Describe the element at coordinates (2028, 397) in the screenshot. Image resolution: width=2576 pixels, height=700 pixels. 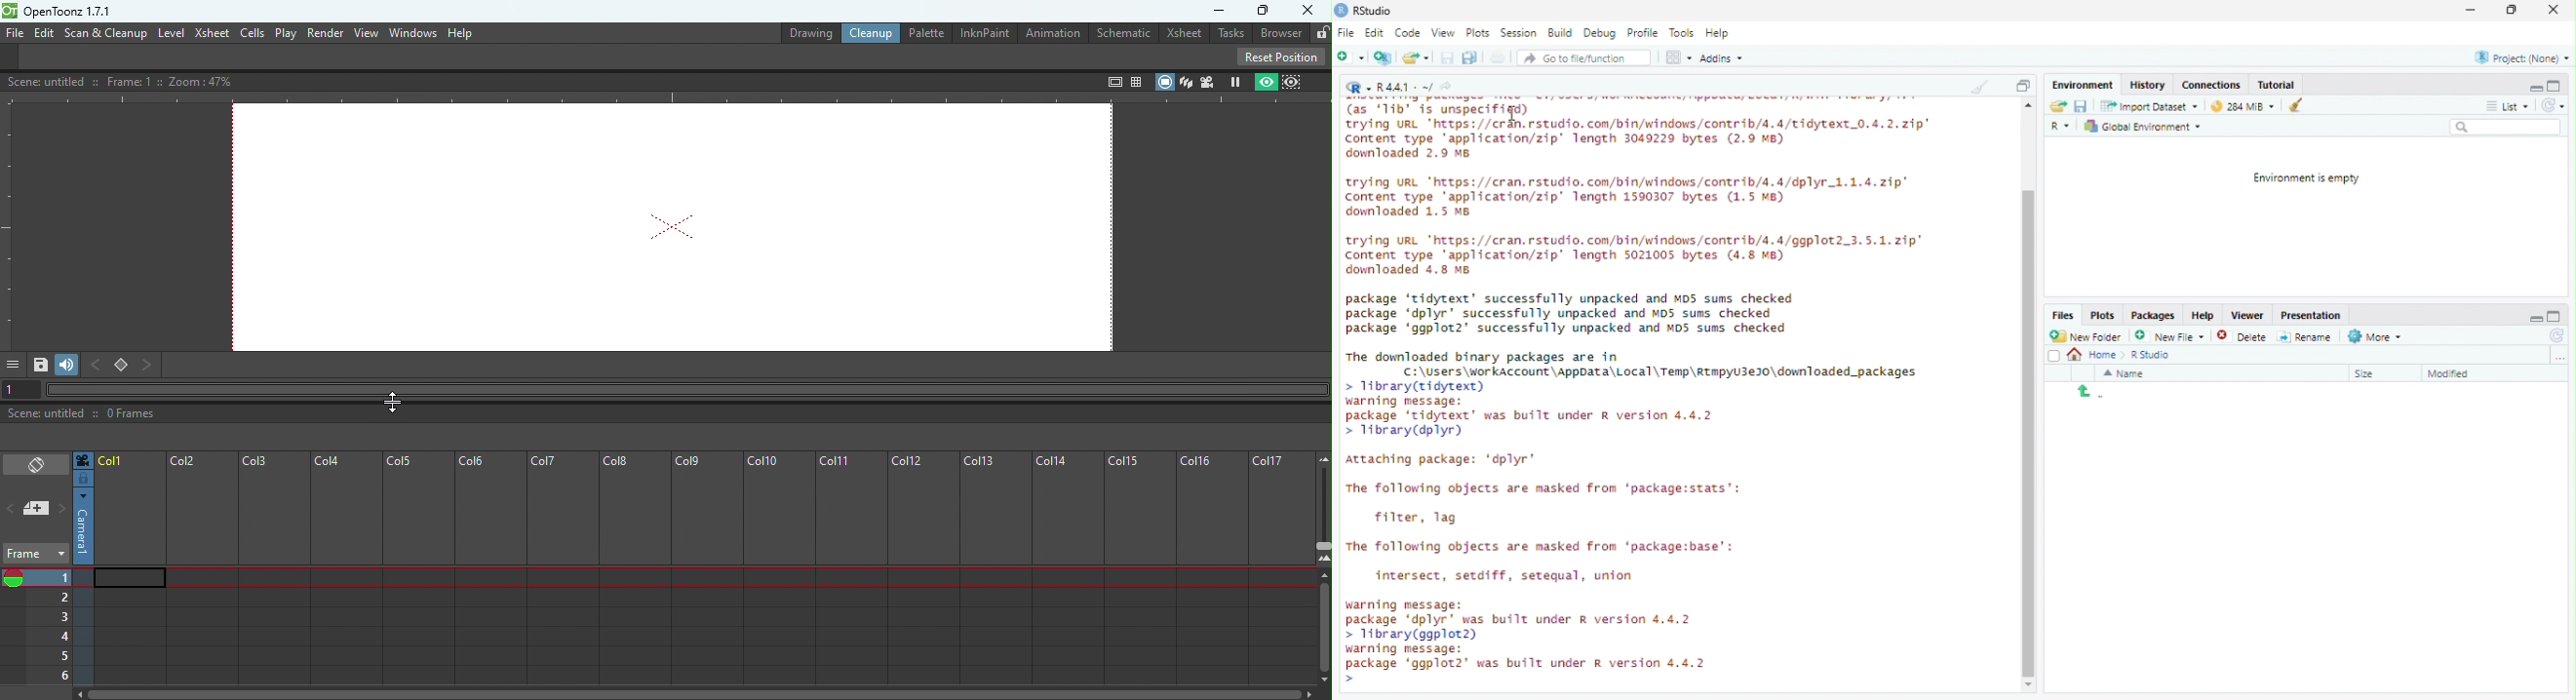
I see `Scroll` at that location.